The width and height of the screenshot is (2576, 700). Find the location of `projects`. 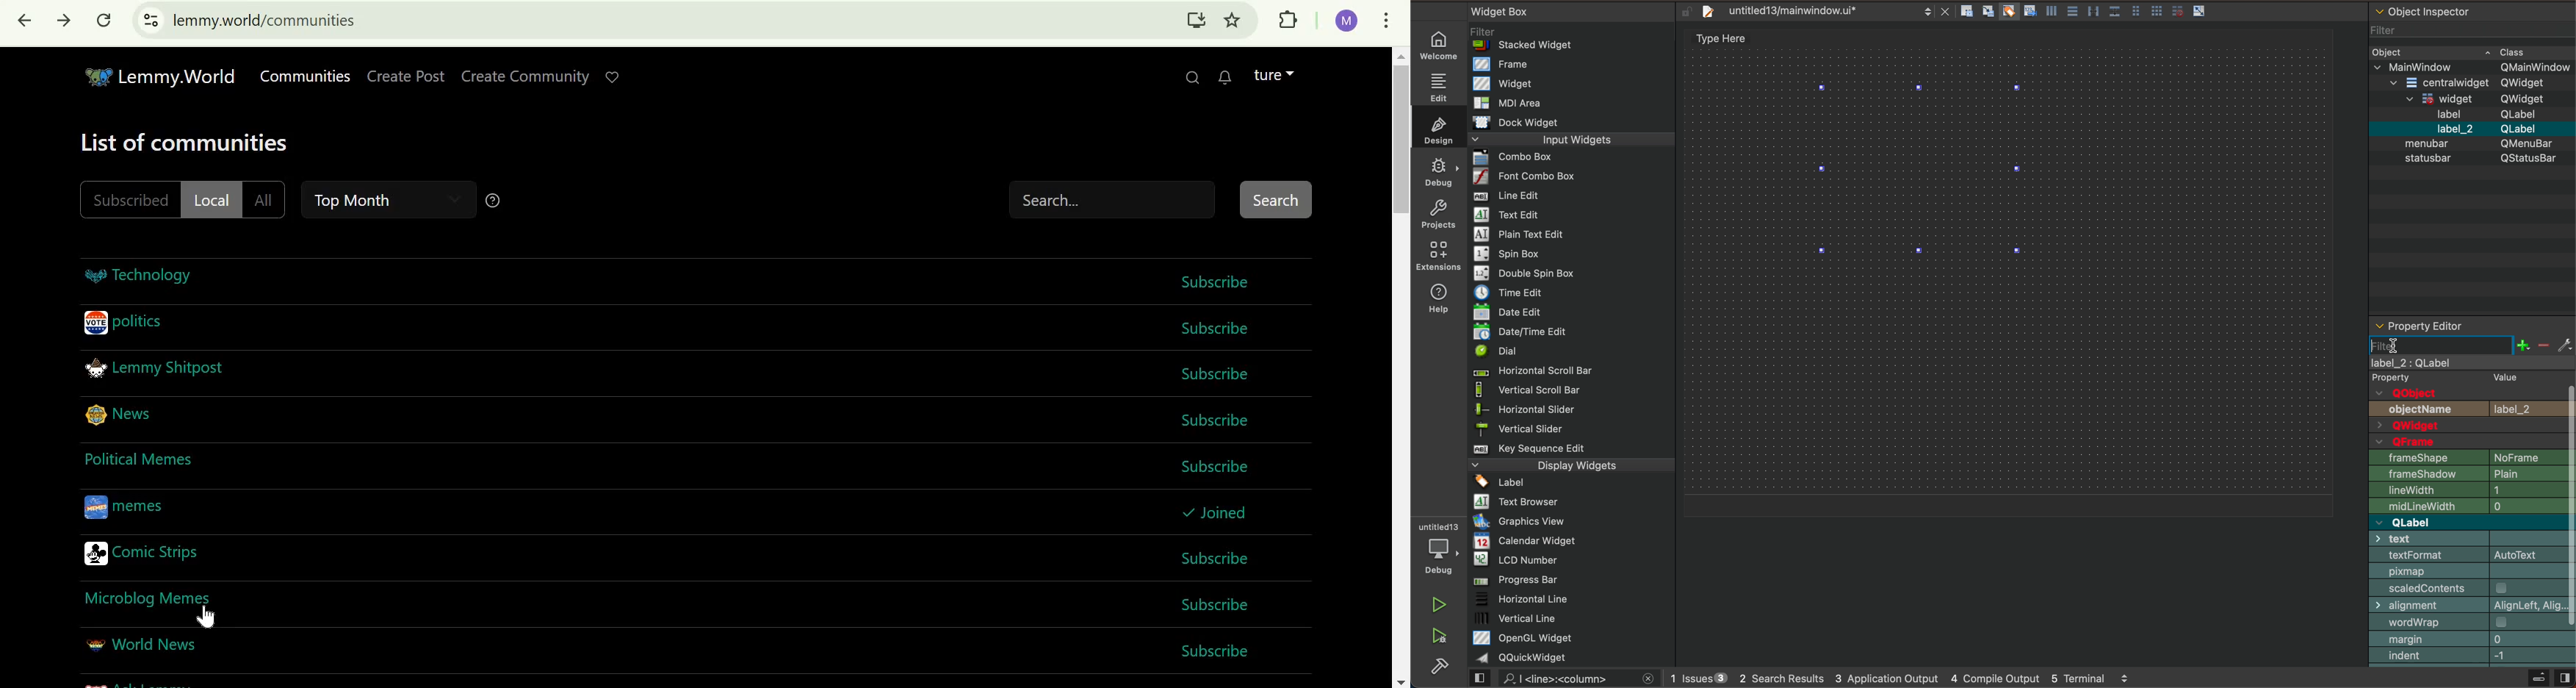

projects is located at coordinates (1437, 212).